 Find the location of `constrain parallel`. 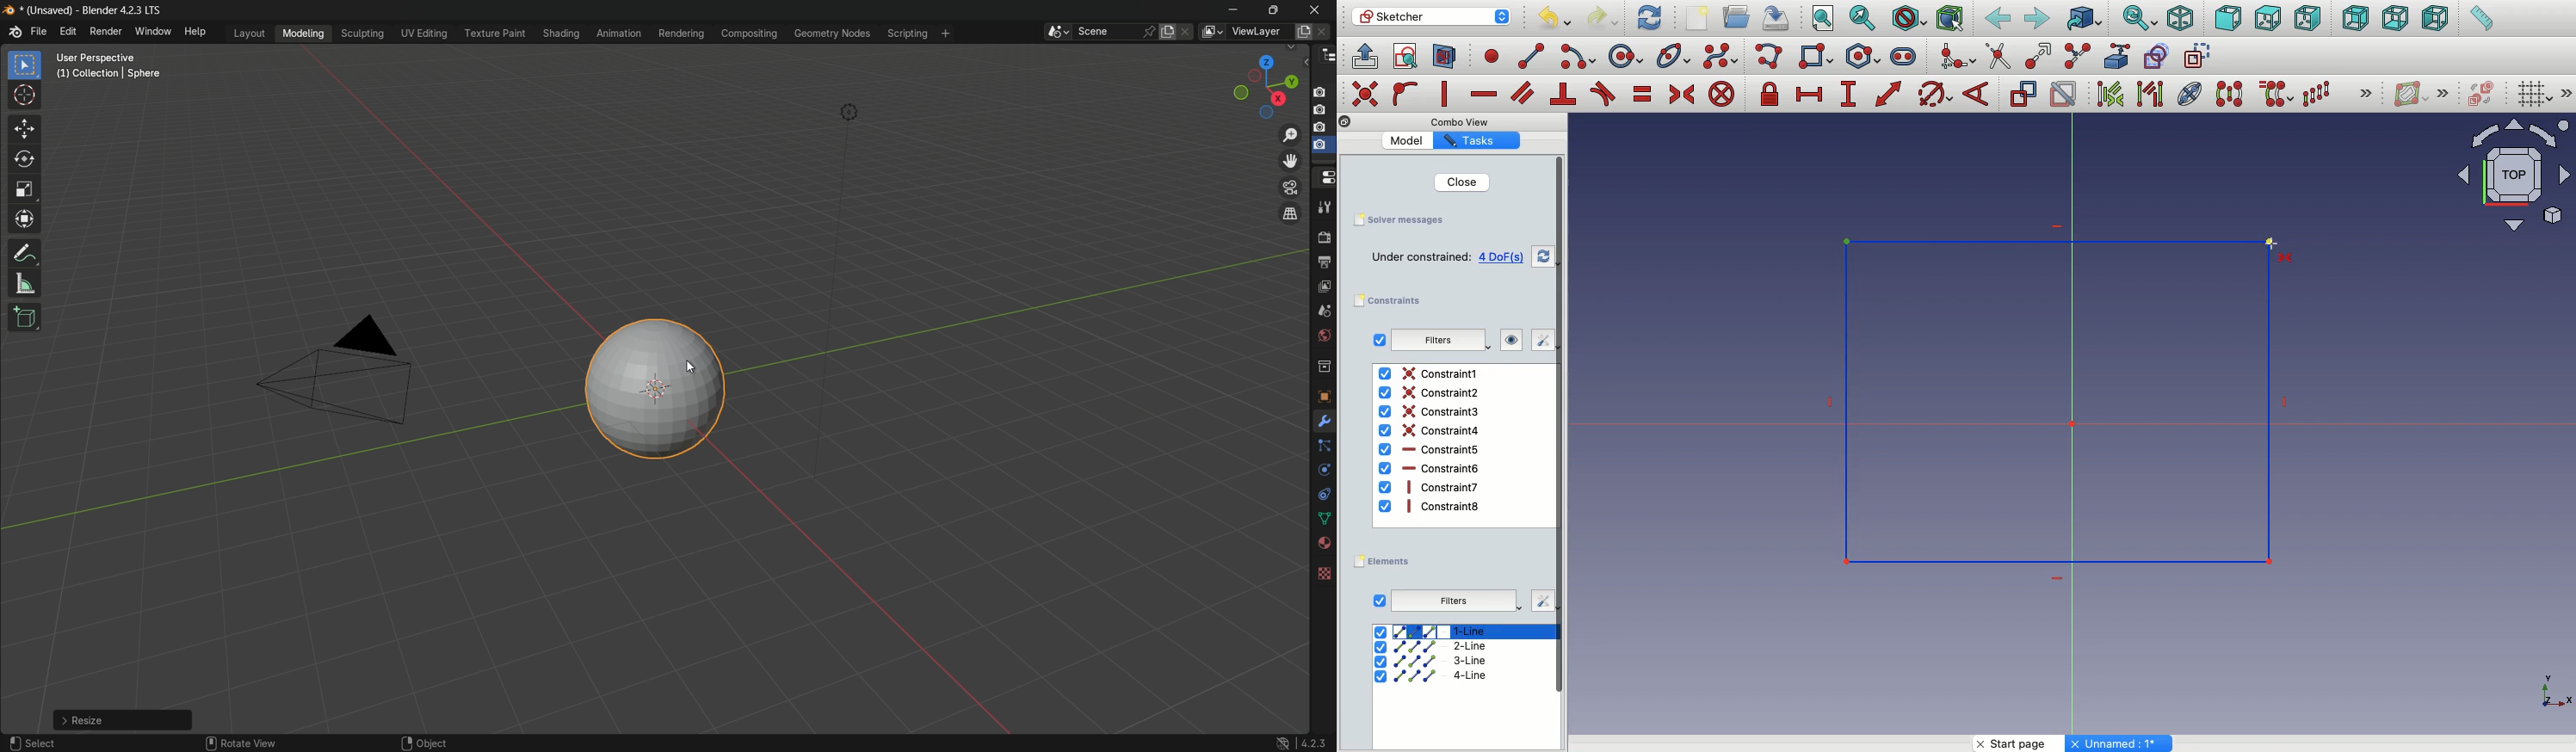

constrain parallel is located at coordinates (1523, 93).